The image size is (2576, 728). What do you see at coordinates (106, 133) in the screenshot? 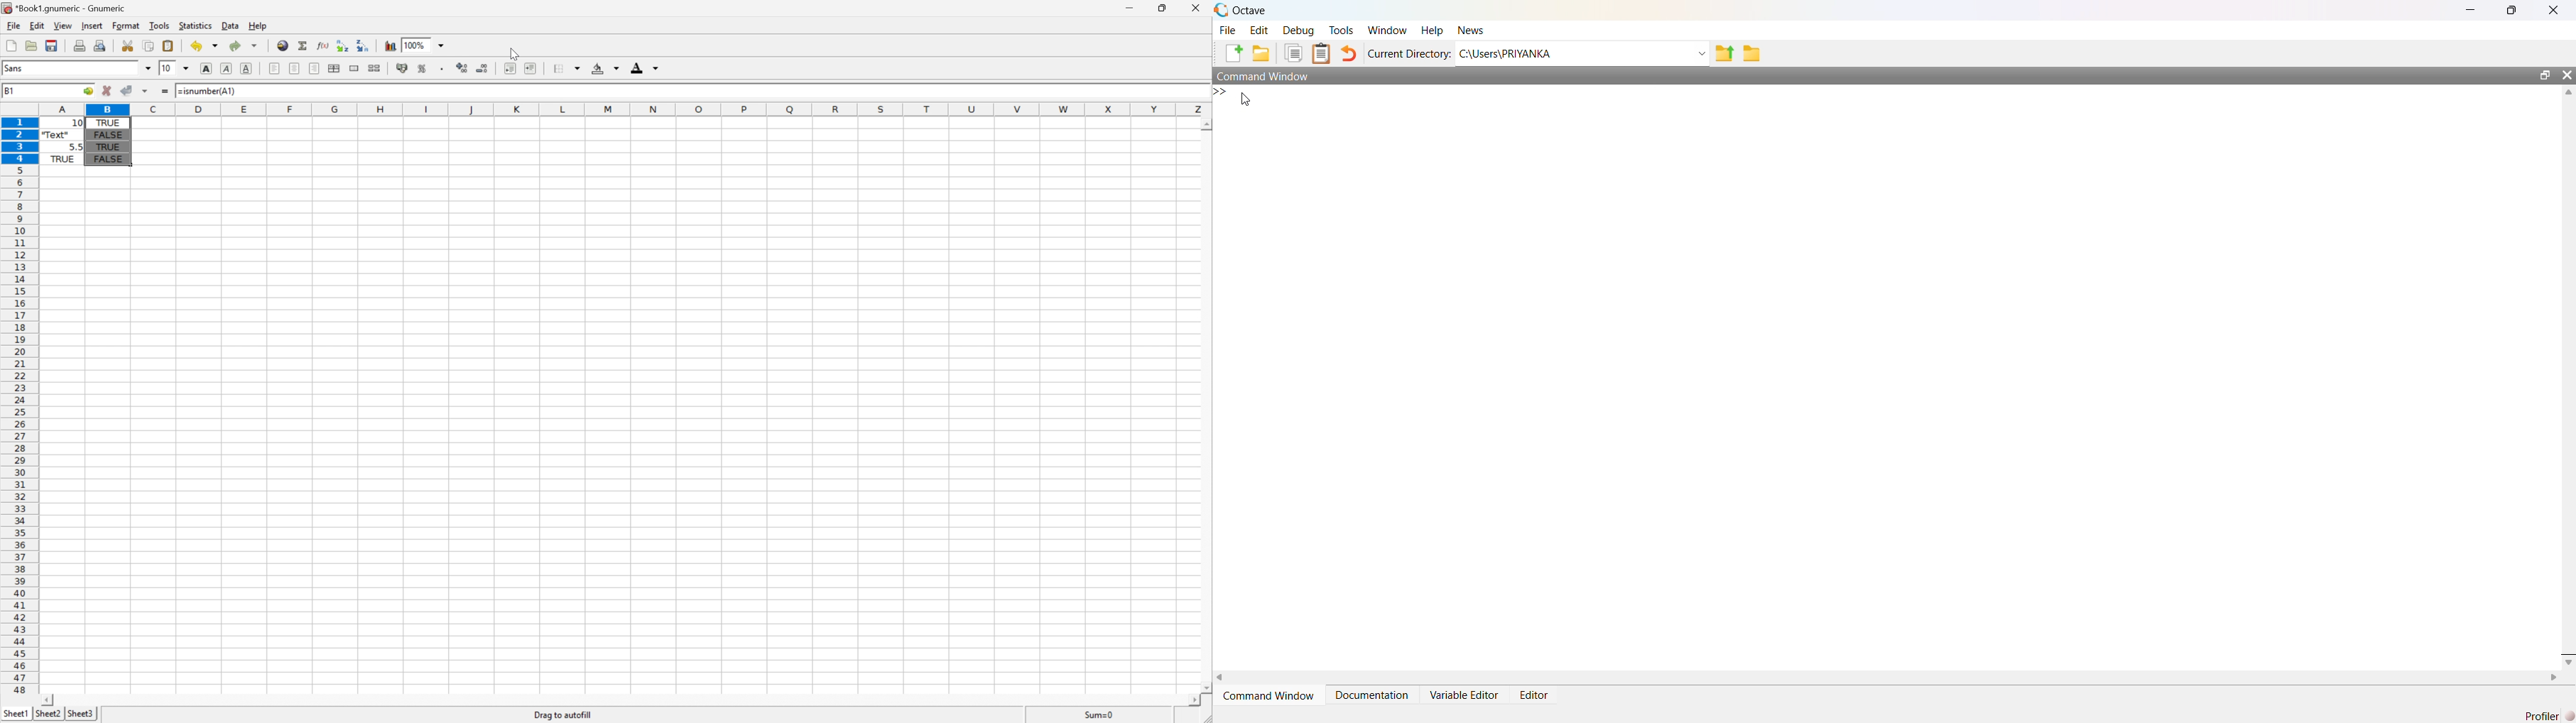
I see `FALSE` at bounding box center [106, 133].